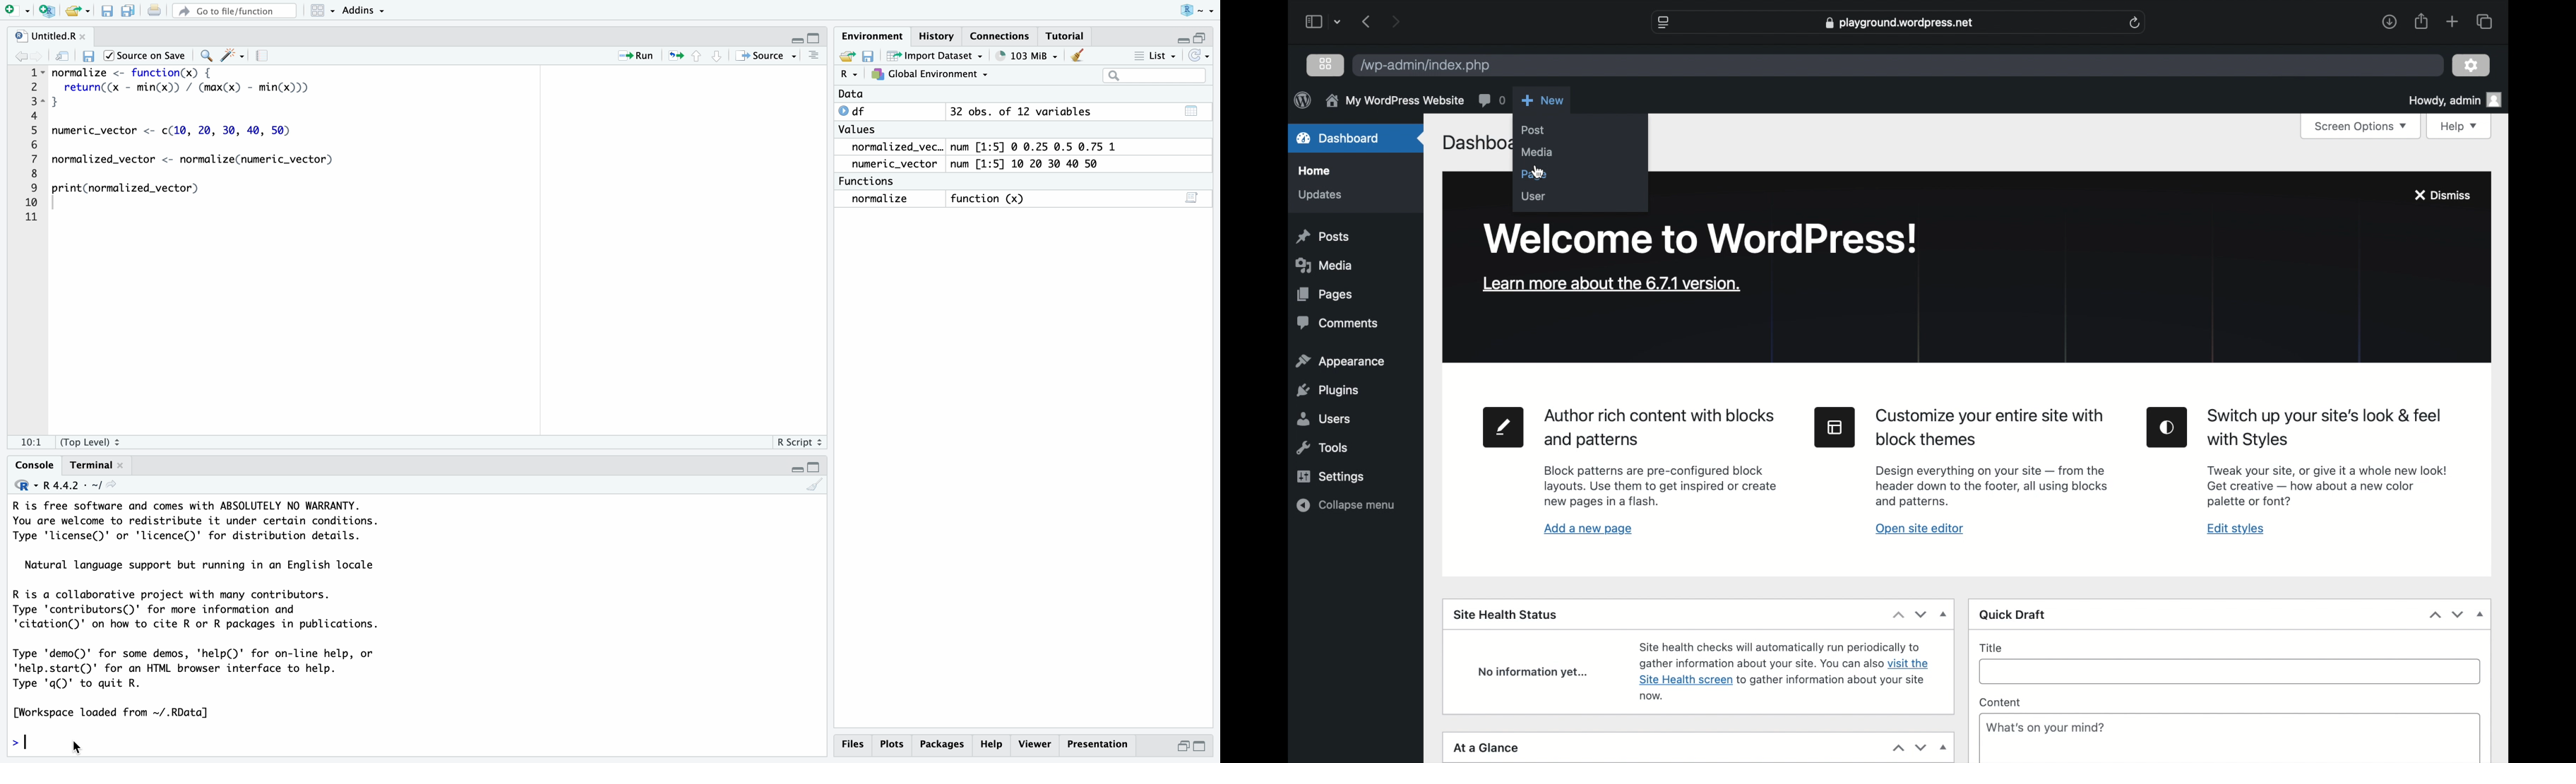 Image resolution: width=2576 pixels, height=784 pixels. I want to click on Addins, so click(369, 12).